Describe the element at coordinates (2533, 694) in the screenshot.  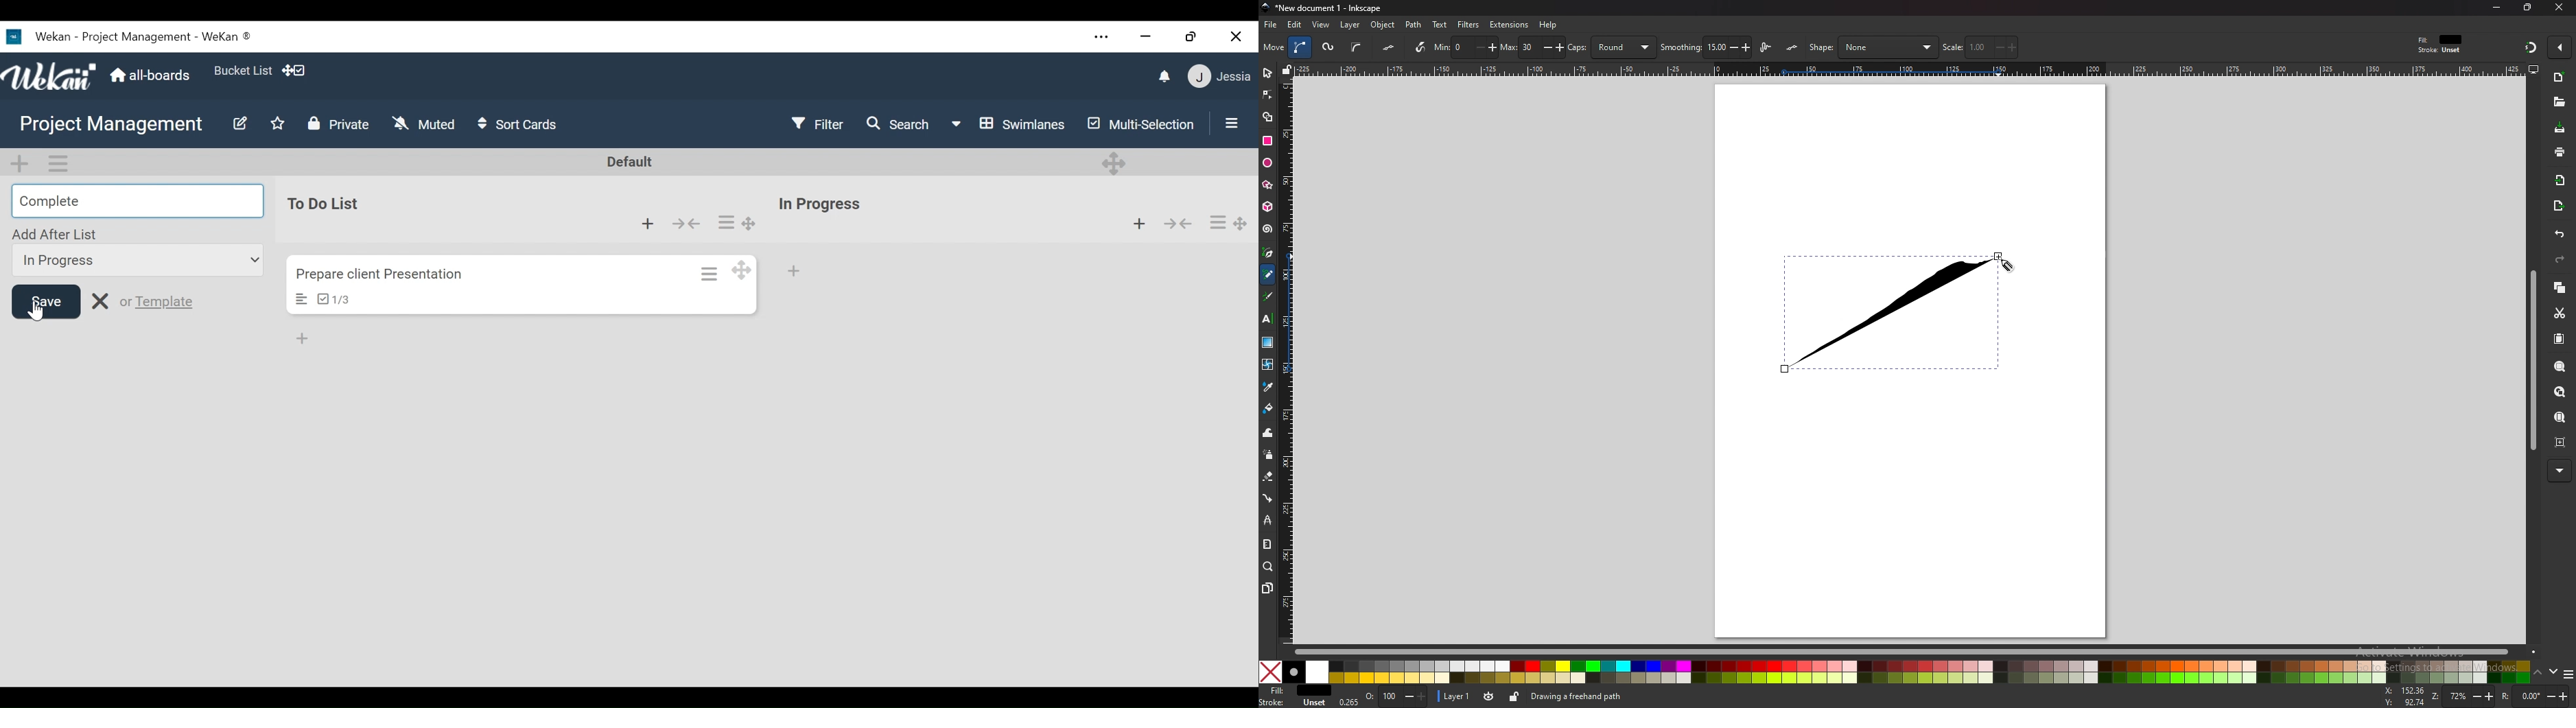
I see `rotation` at that location.